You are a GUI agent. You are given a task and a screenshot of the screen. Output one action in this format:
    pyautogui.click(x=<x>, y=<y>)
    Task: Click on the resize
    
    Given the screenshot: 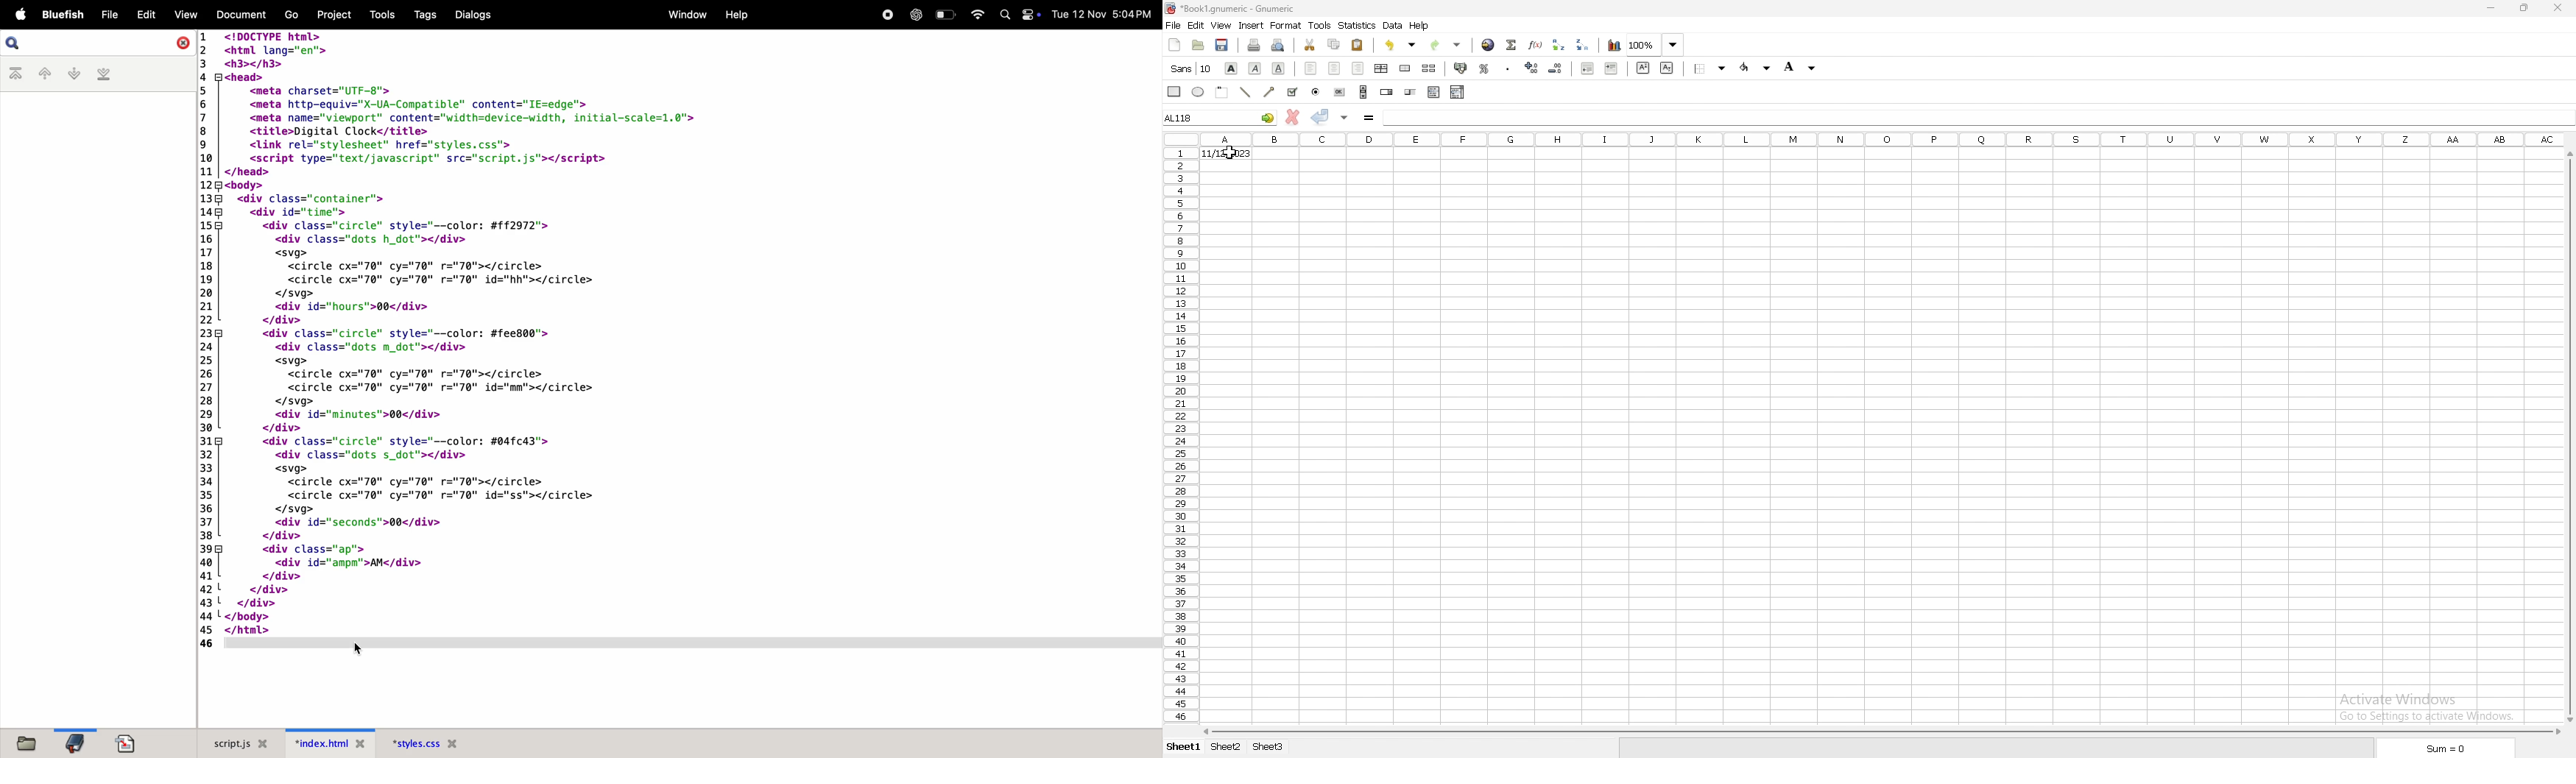 What is the action you would take?
    pyautogui.click(x=2525, y=7)
    